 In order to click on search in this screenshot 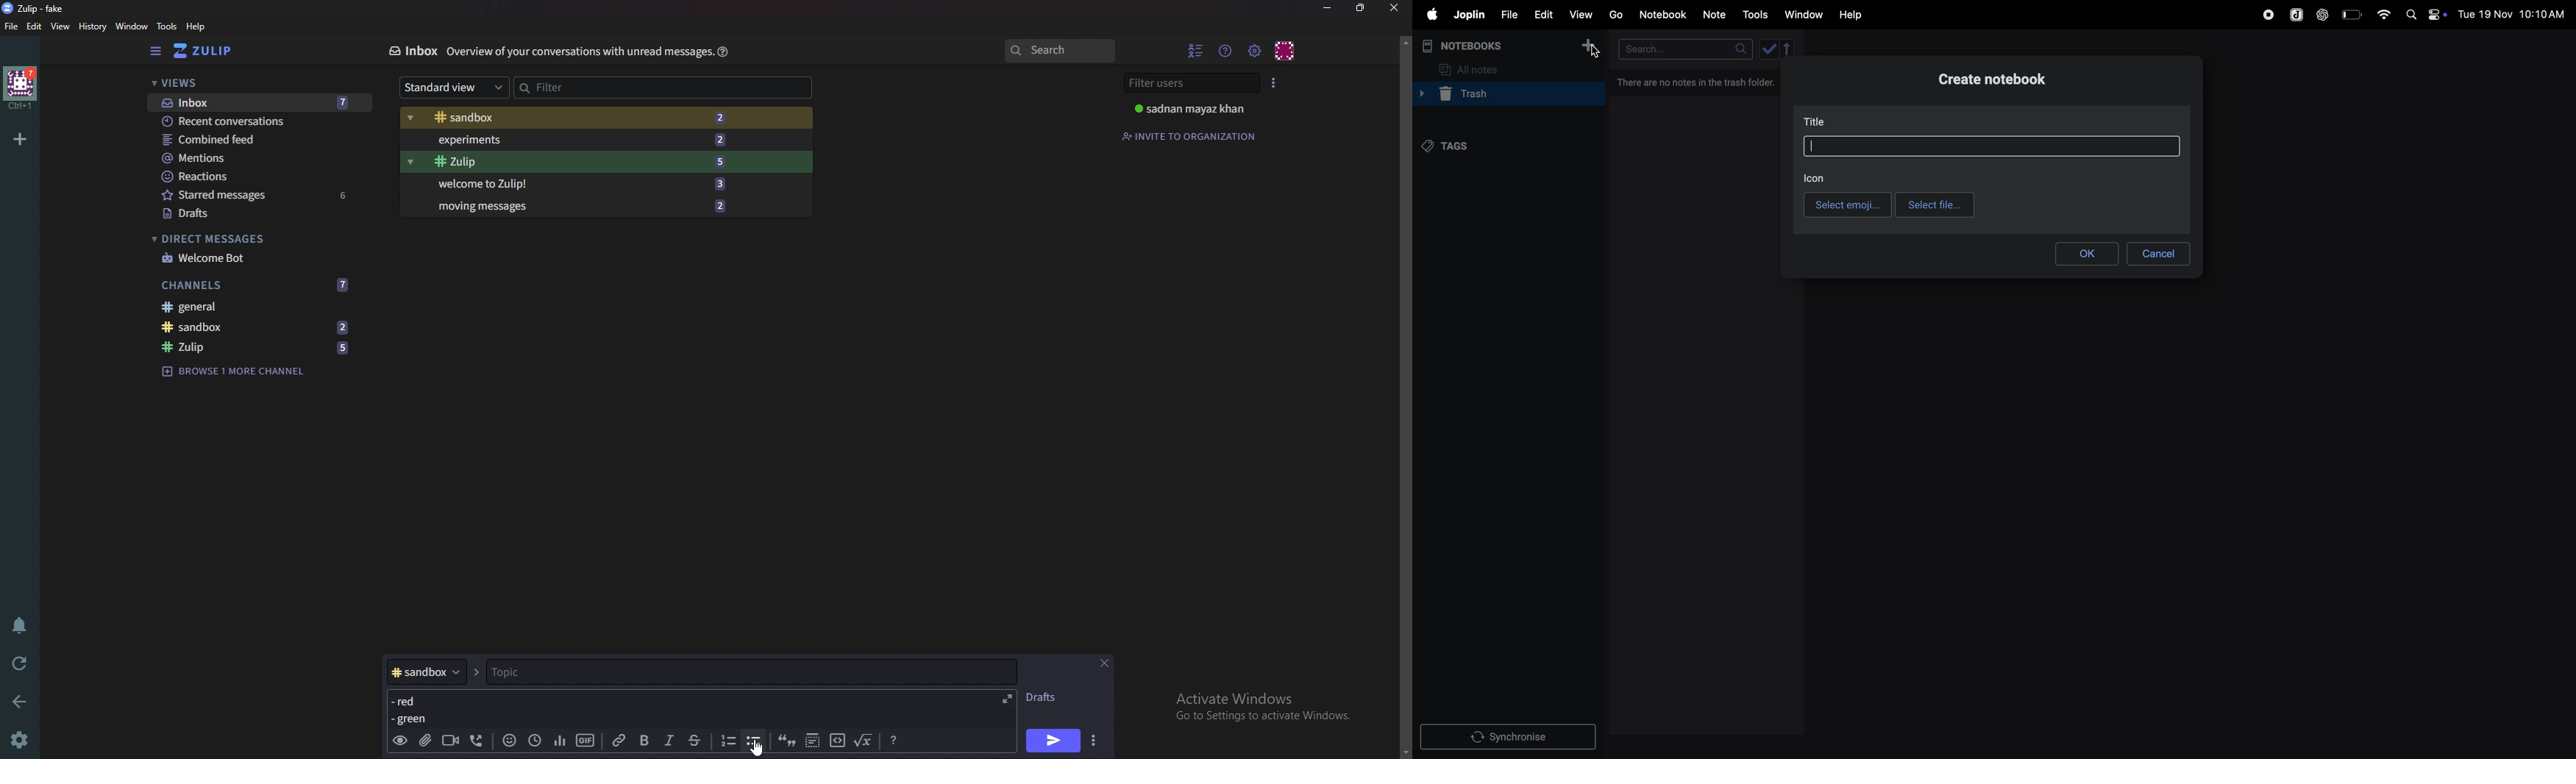, I will do `click(2411, 15)`.